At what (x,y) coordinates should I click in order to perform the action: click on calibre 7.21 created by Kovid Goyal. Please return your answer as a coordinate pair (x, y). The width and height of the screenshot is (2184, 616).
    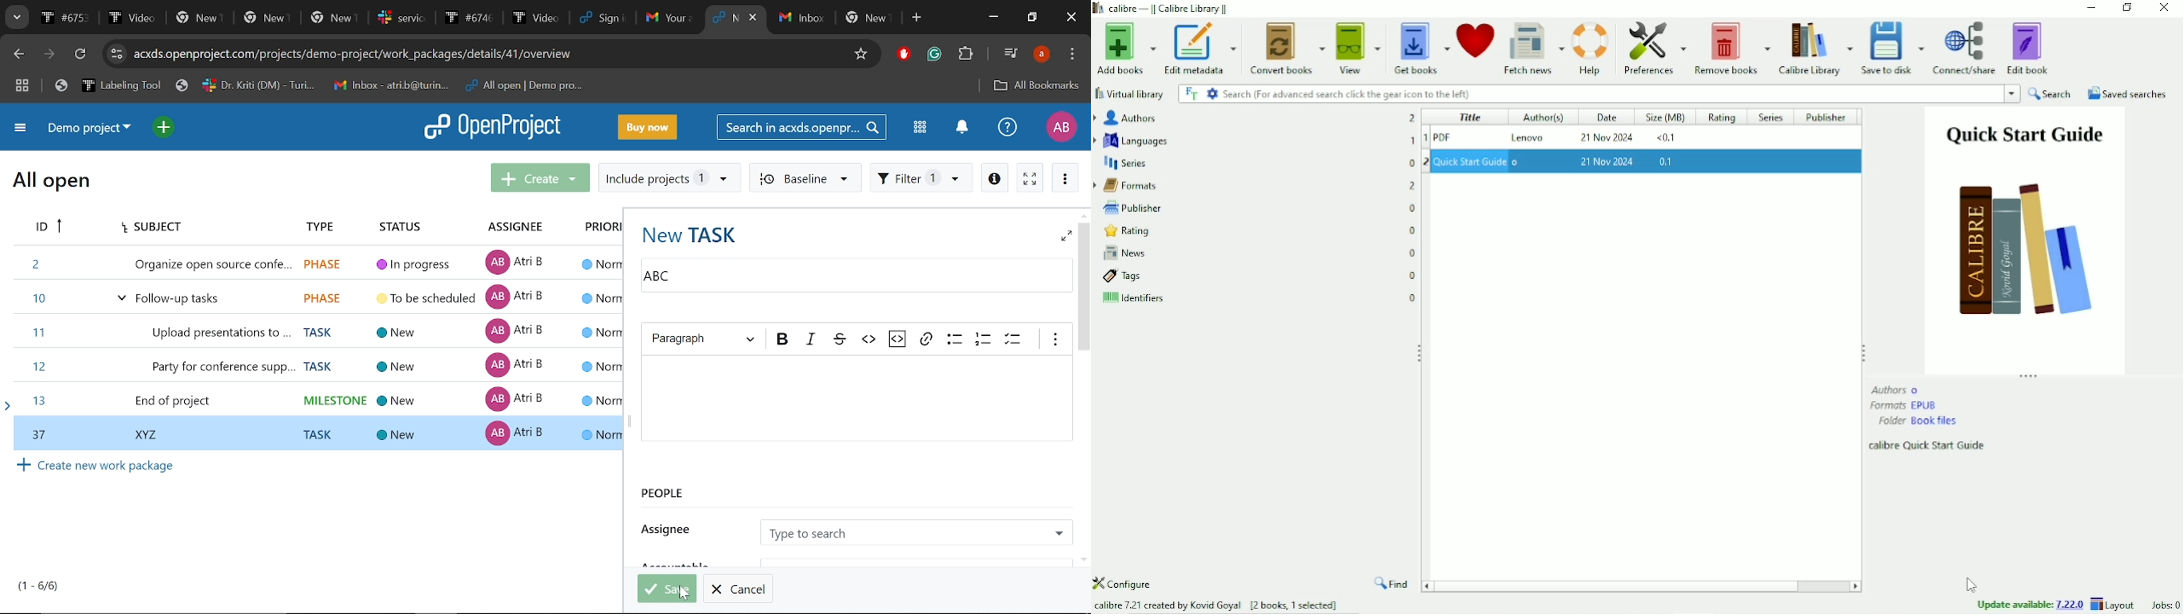
    Looking at the image, I should click on (1217, 606).